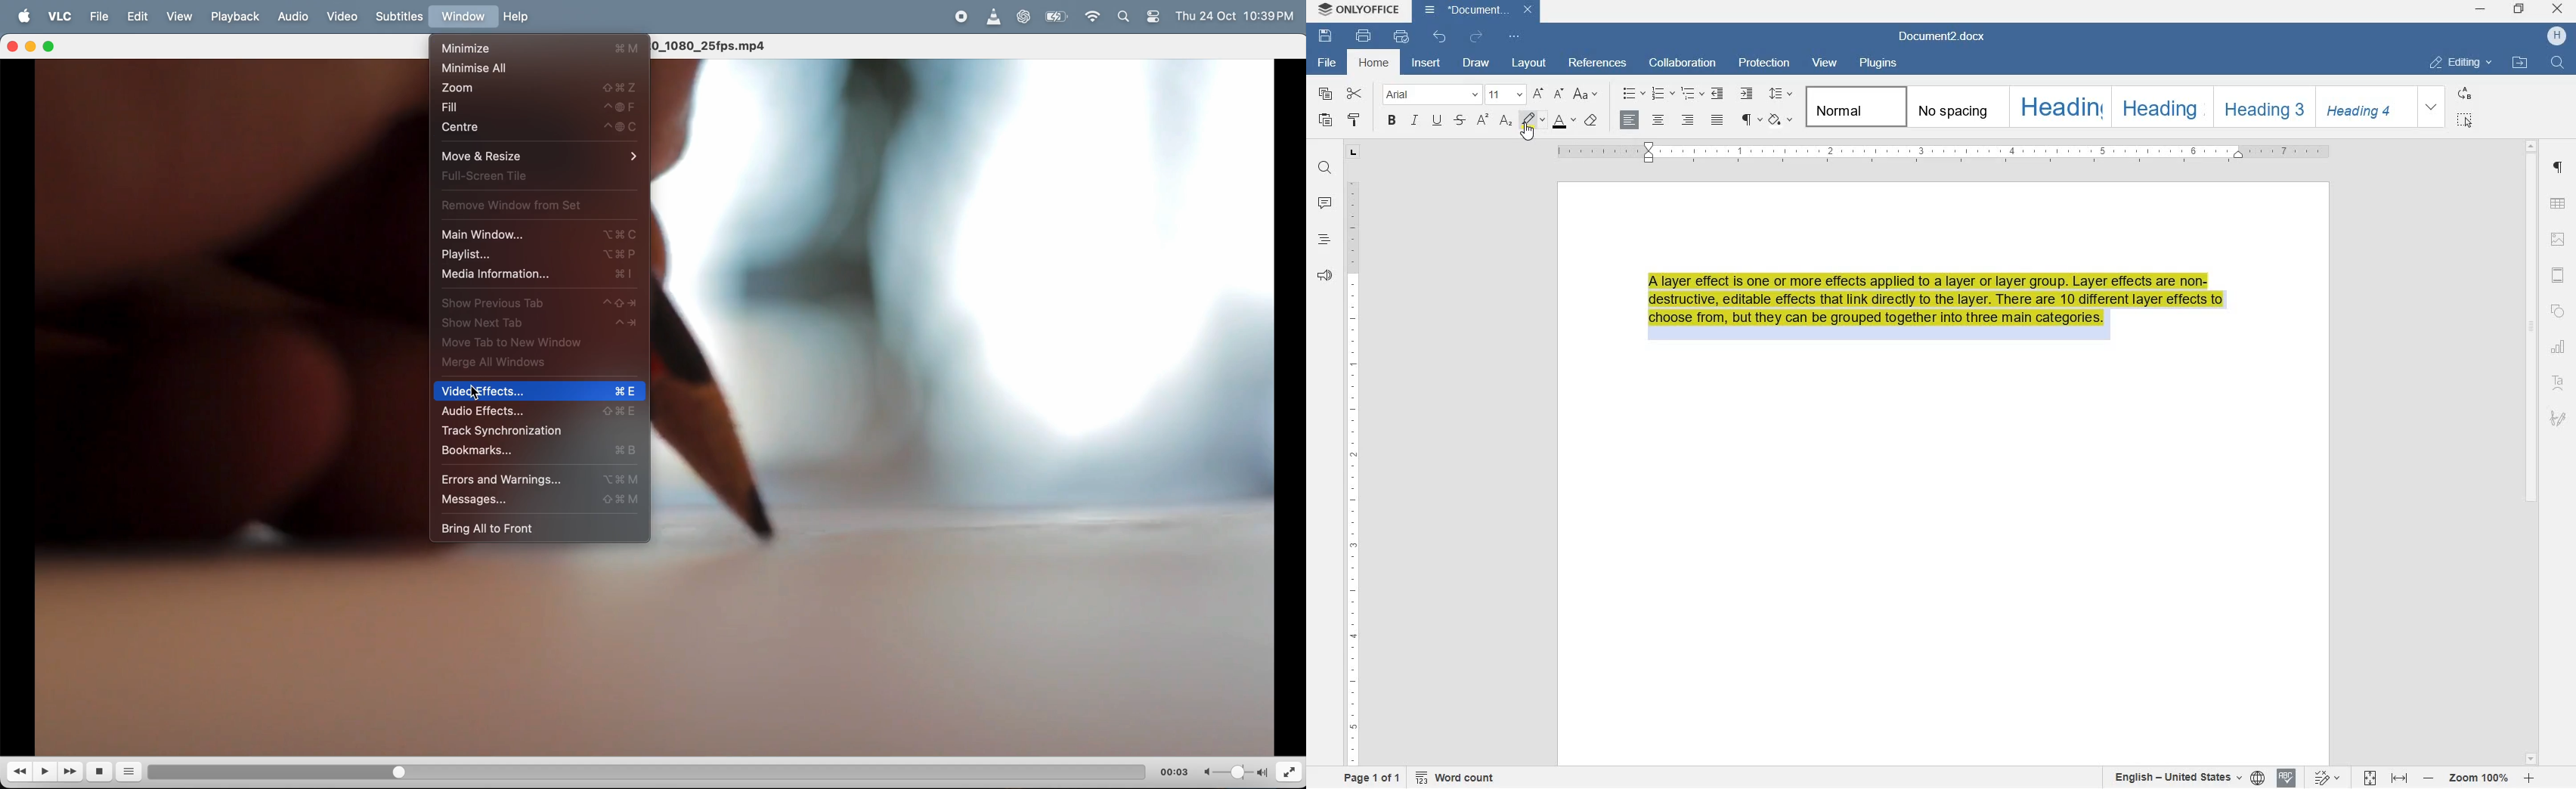  What do you see at coordinates (538, 453) in the screenshot?
I see `bookmarks` at bounding box center [538, 453].